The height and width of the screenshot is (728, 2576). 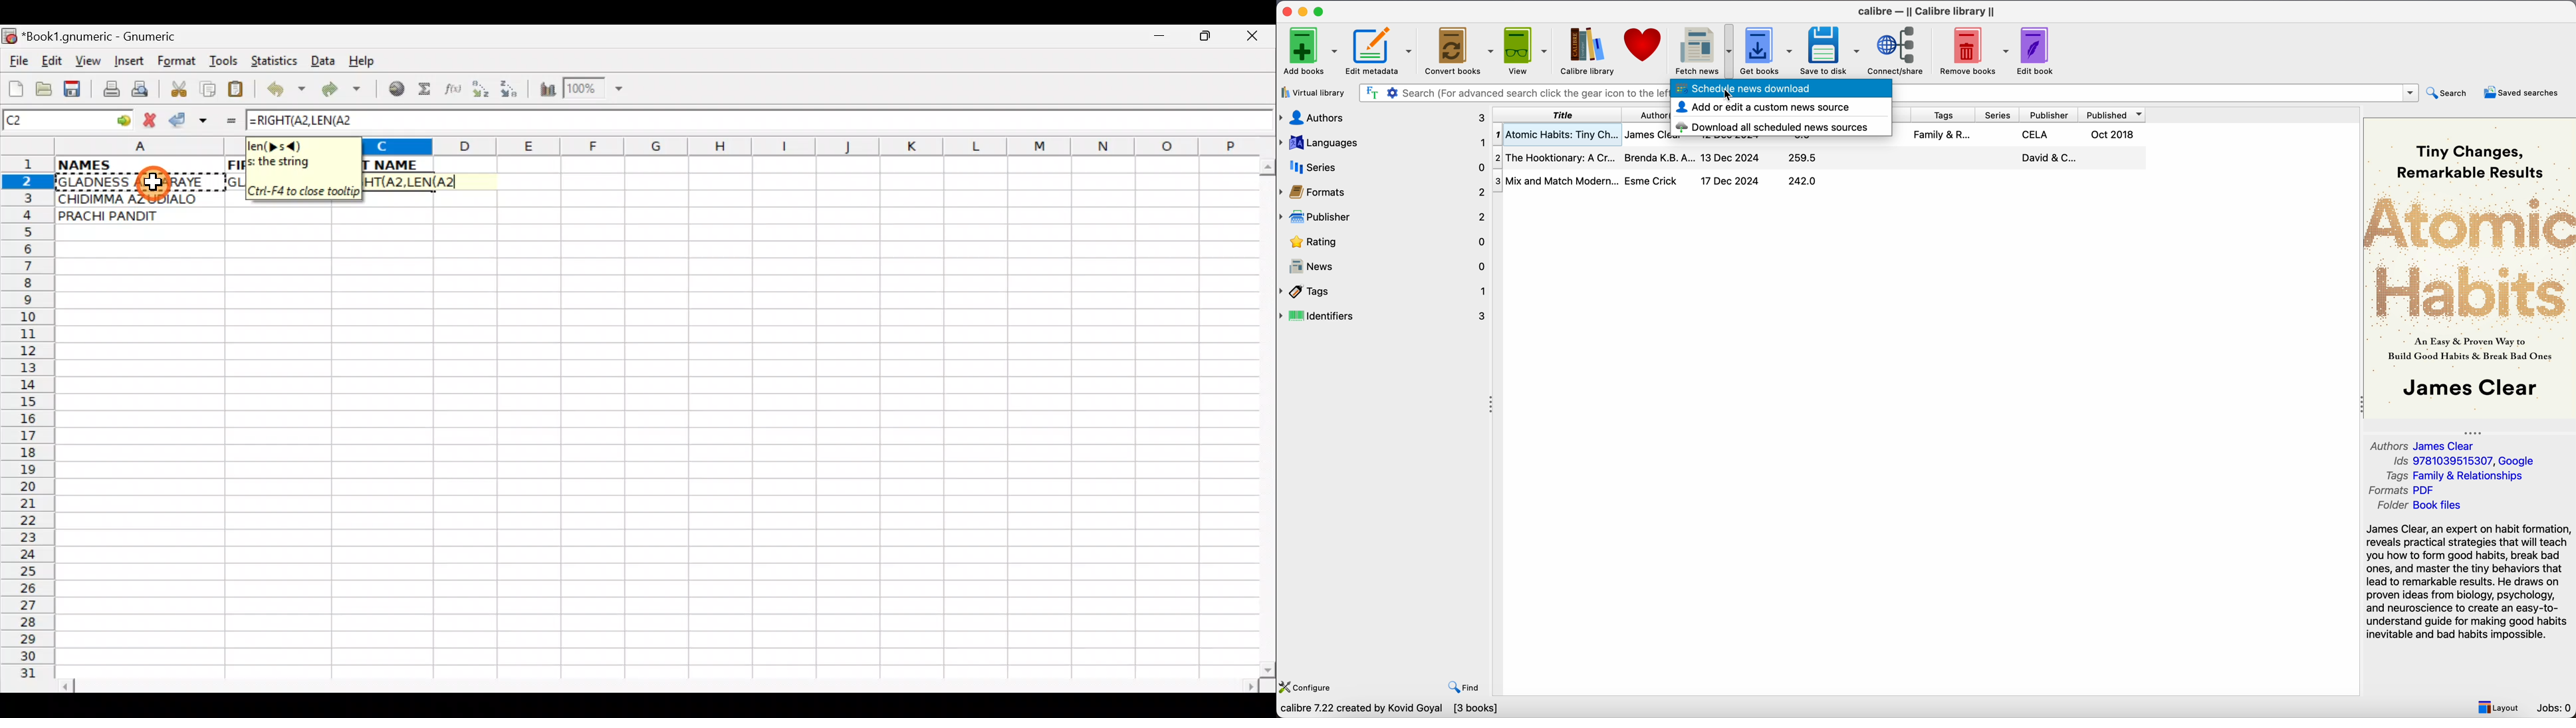 What do you see at coordinates (2524, 92) in the screenshot?
I see `saved searches` at bounding box center [2524, 92].